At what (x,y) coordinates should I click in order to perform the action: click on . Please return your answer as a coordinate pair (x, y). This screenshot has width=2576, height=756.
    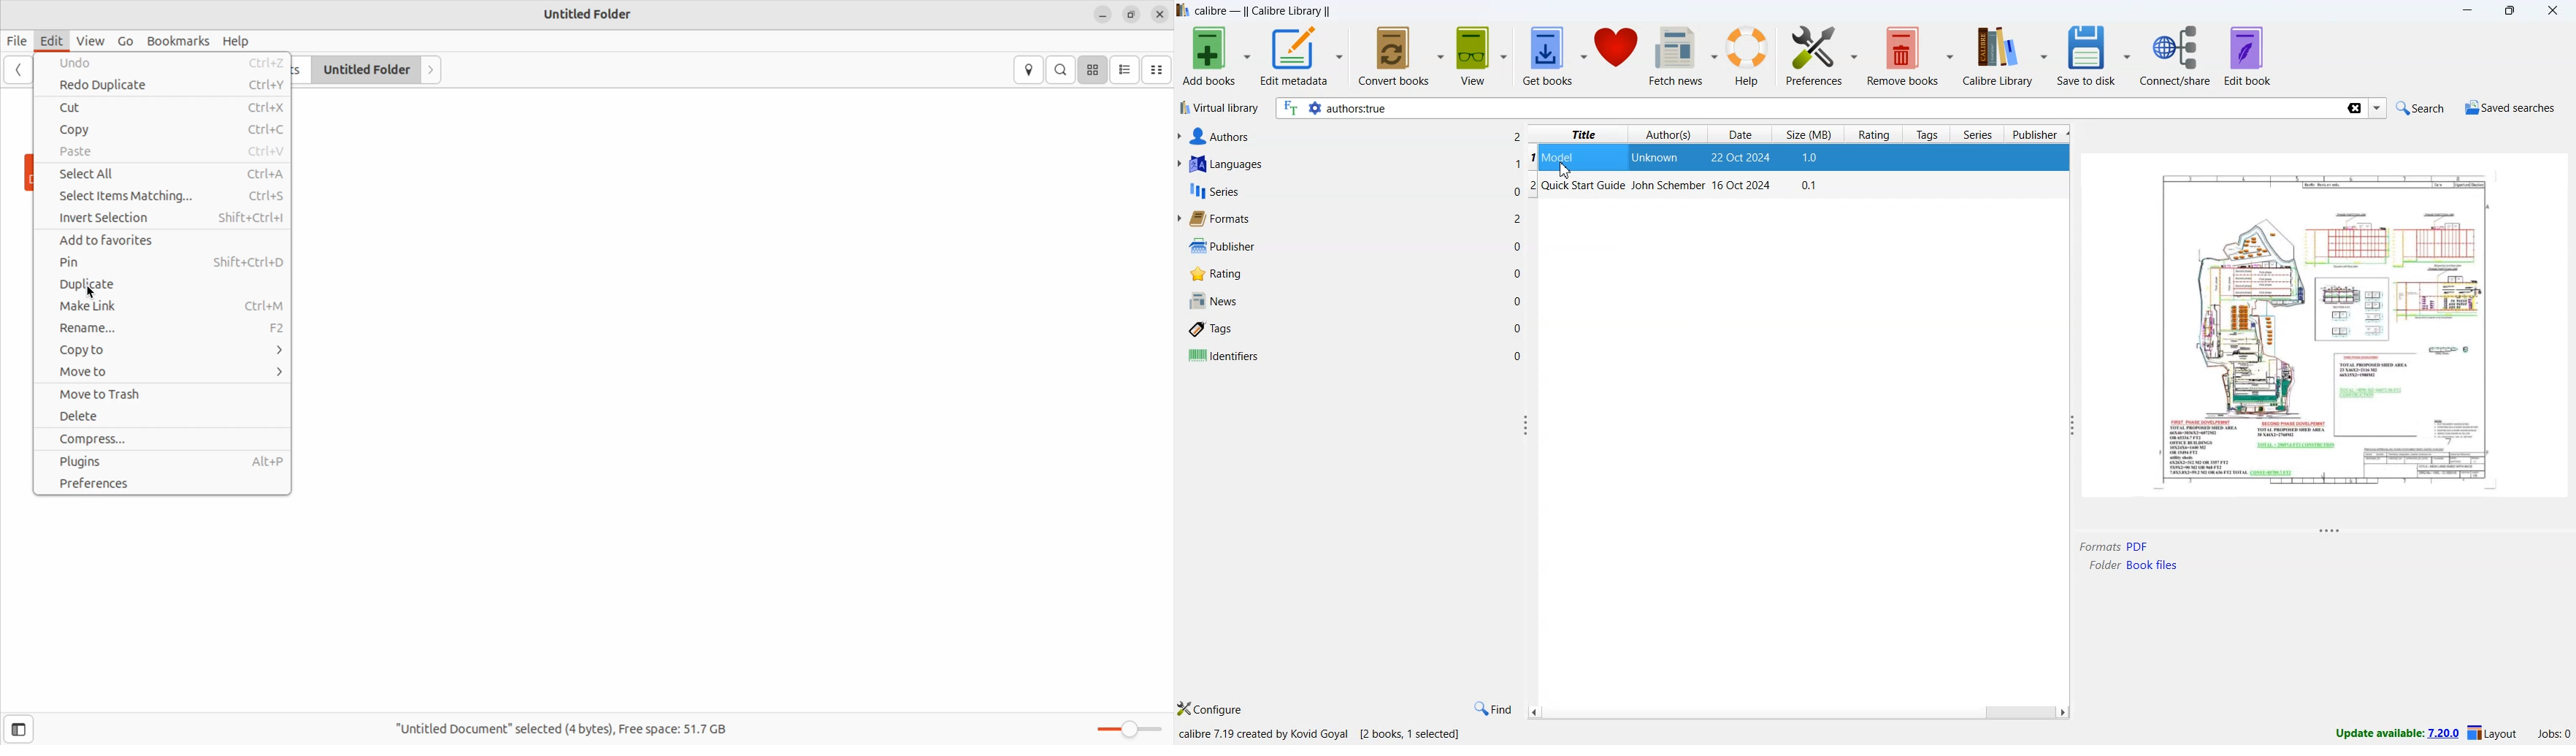
    Looking at the image, I should click on (1519, 219).